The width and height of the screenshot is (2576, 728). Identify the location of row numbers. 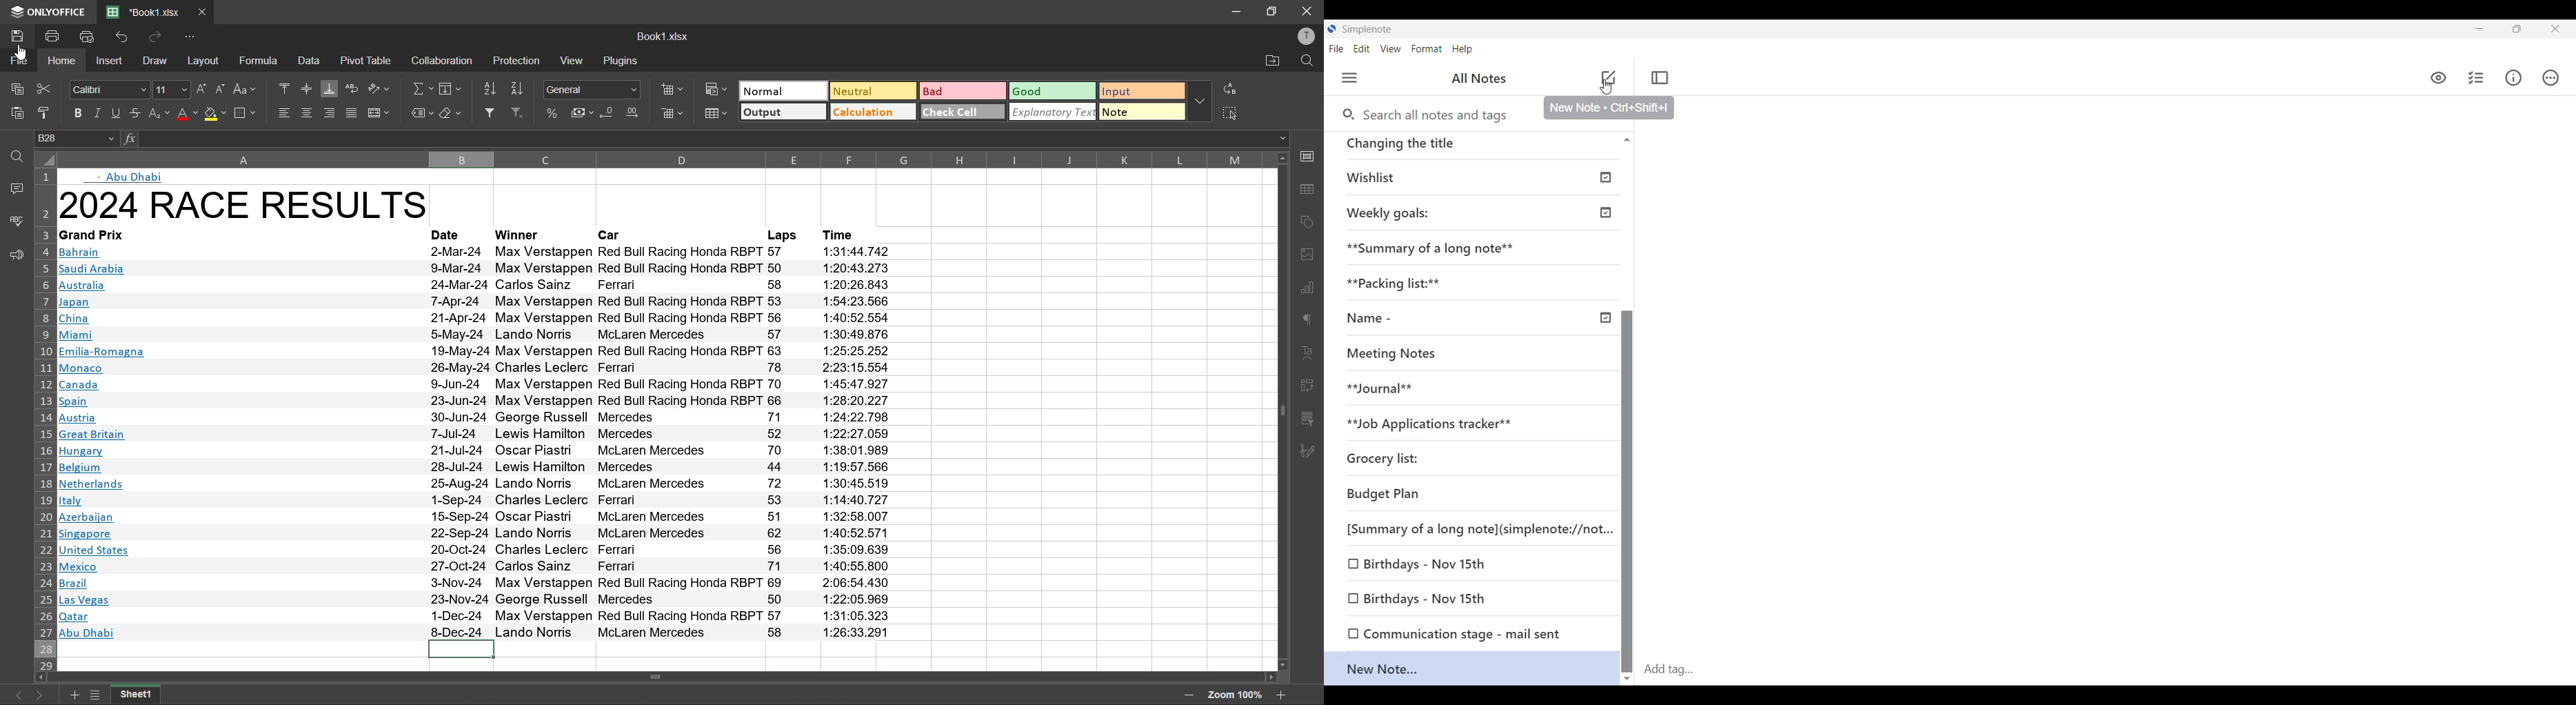
(44, 420).